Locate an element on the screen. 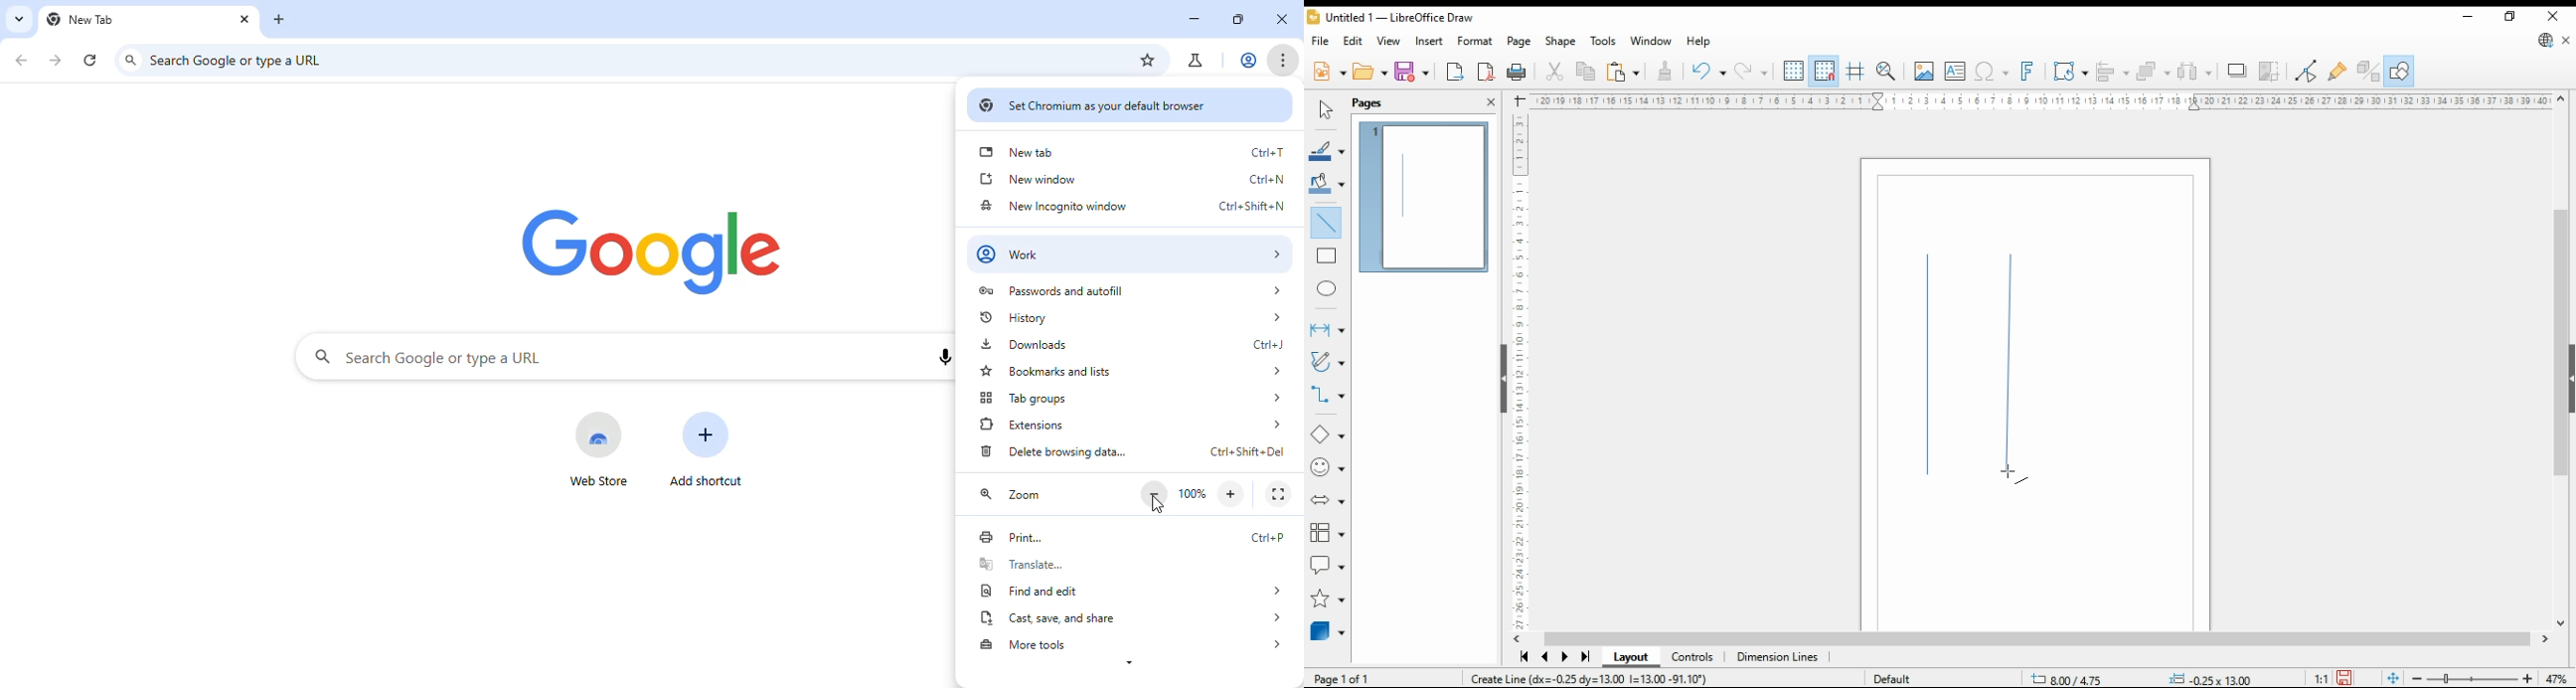 Image resolution: width=2576 pixels, height=700 pixels. callout shapes is located at coordinates (1328, 566).